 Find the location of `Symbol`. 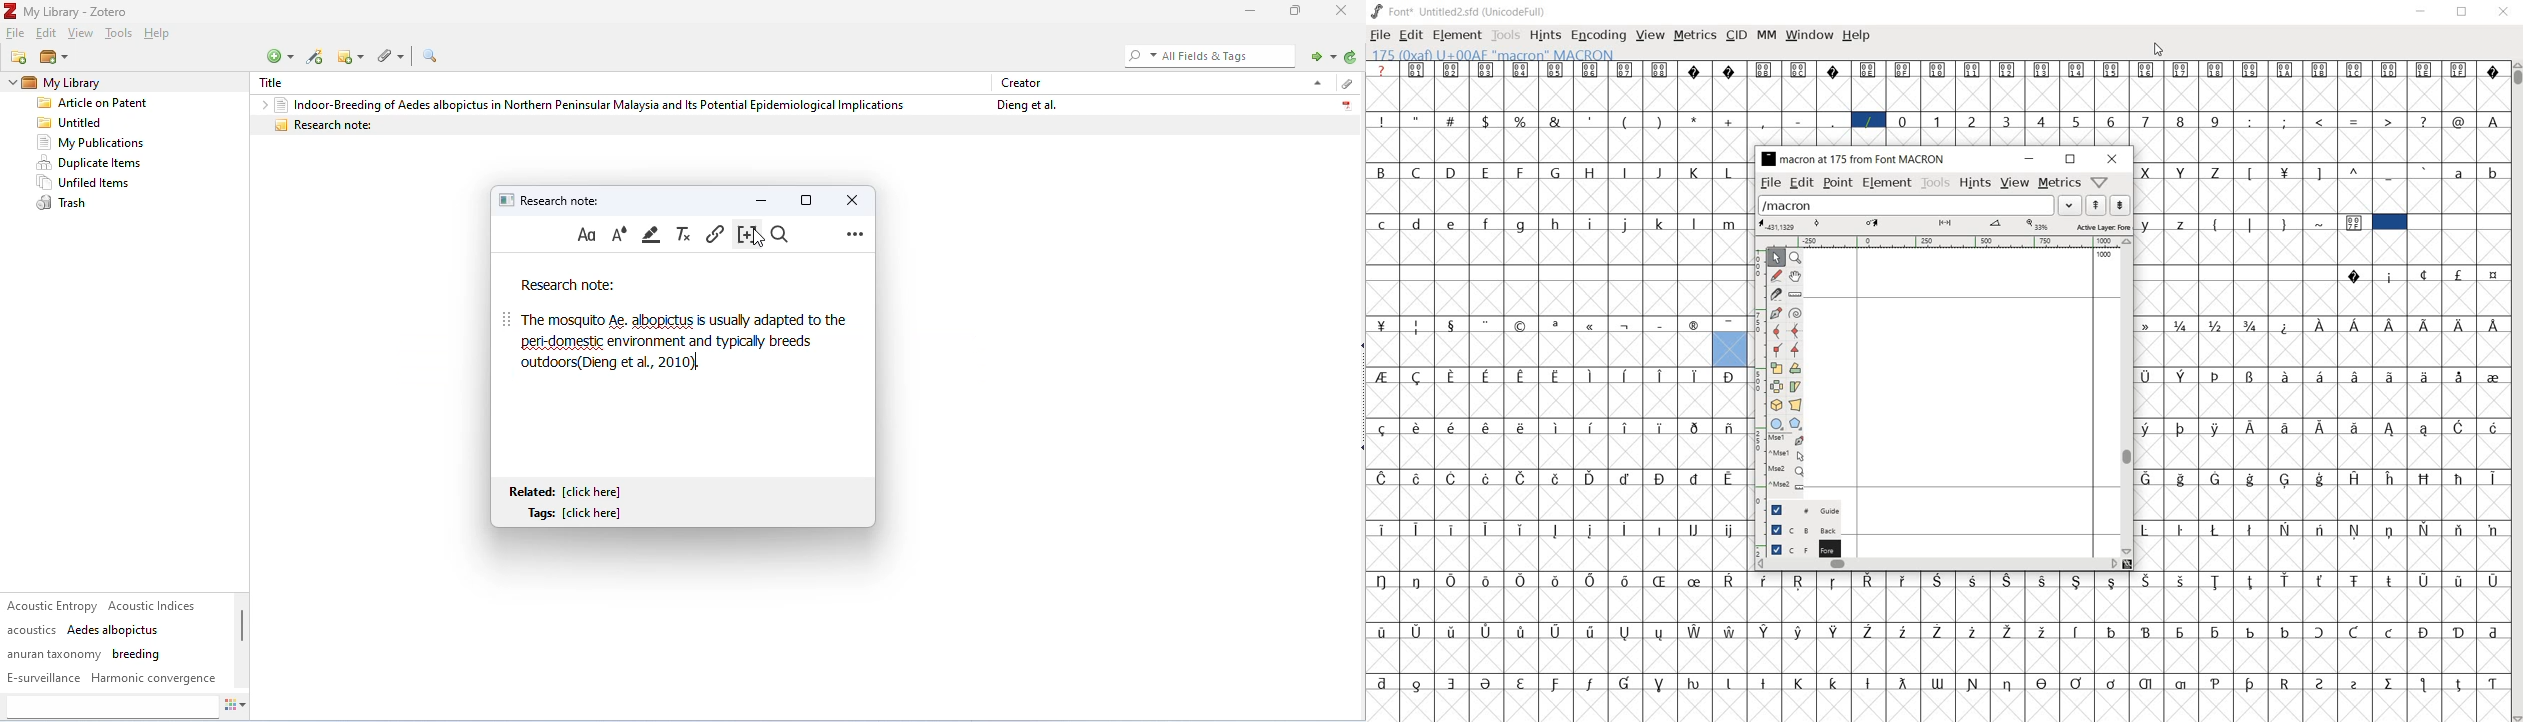

Symbol is located at coordinates (2389, 477).